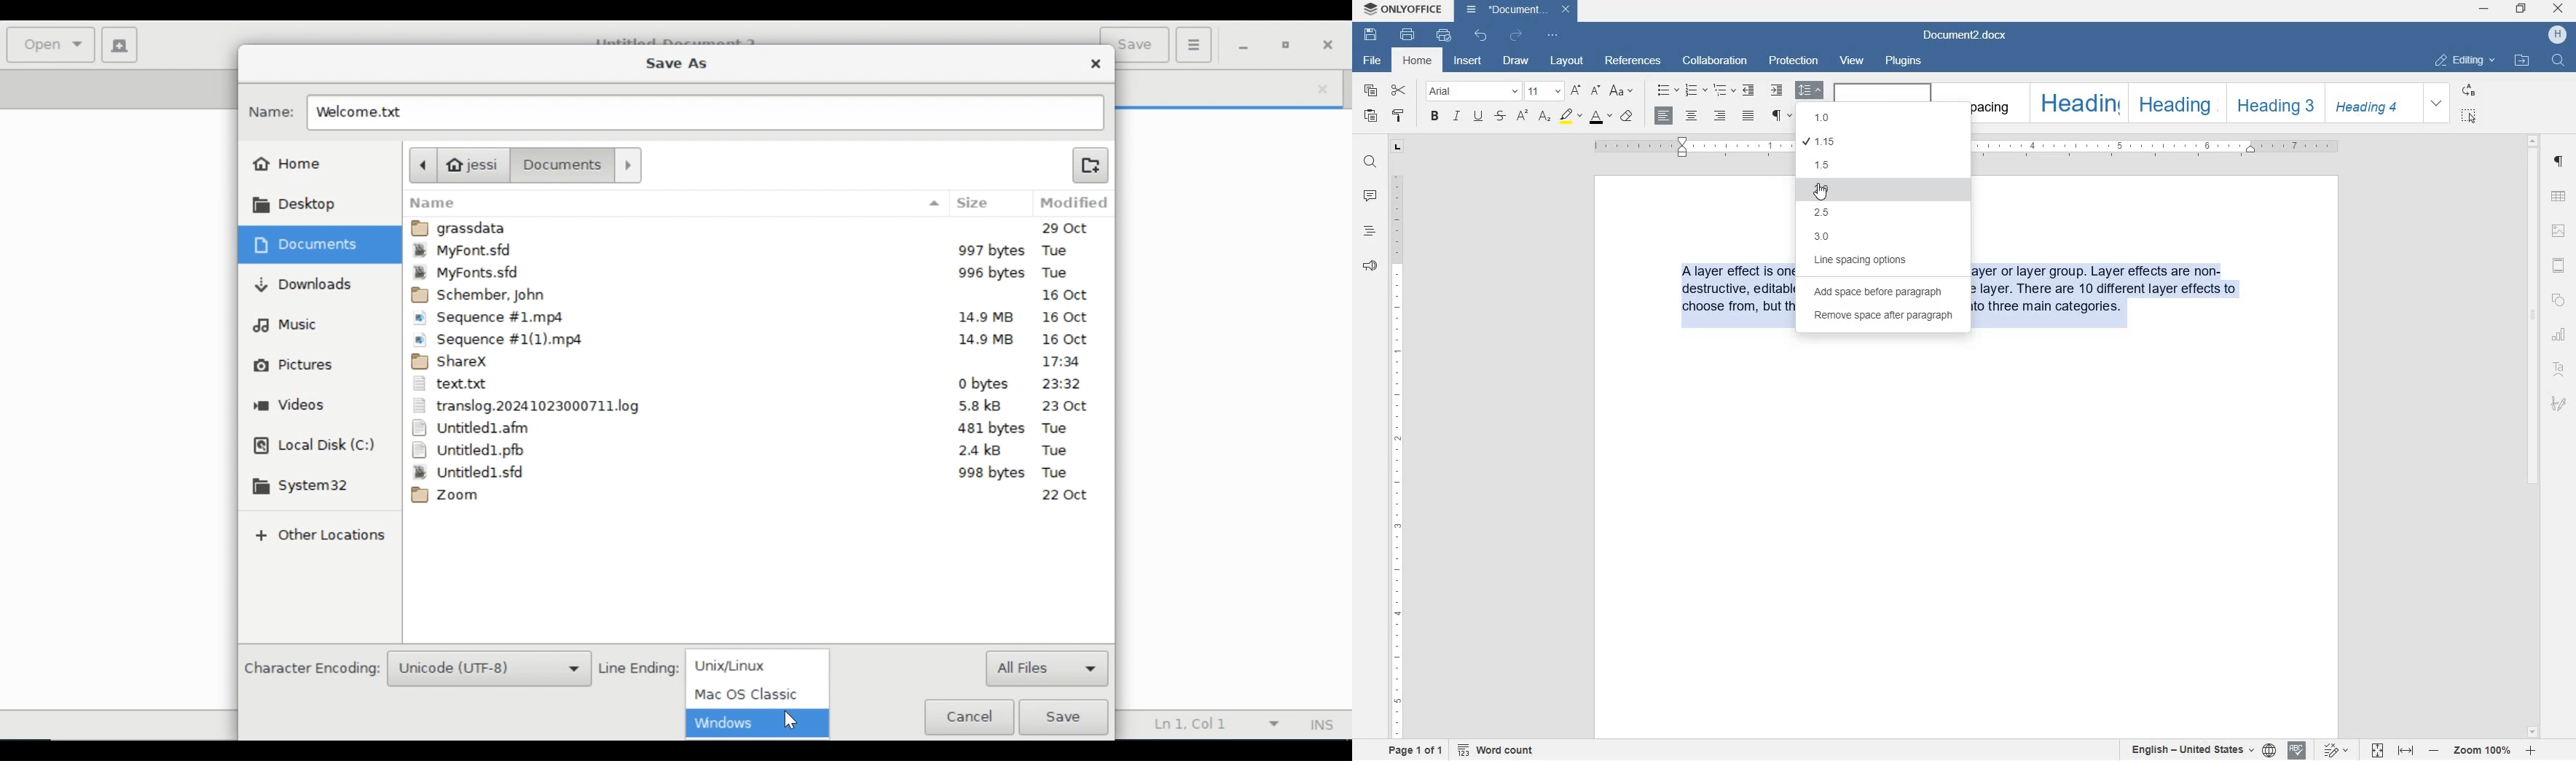  I want to click on Downloads, so click(301, 287).